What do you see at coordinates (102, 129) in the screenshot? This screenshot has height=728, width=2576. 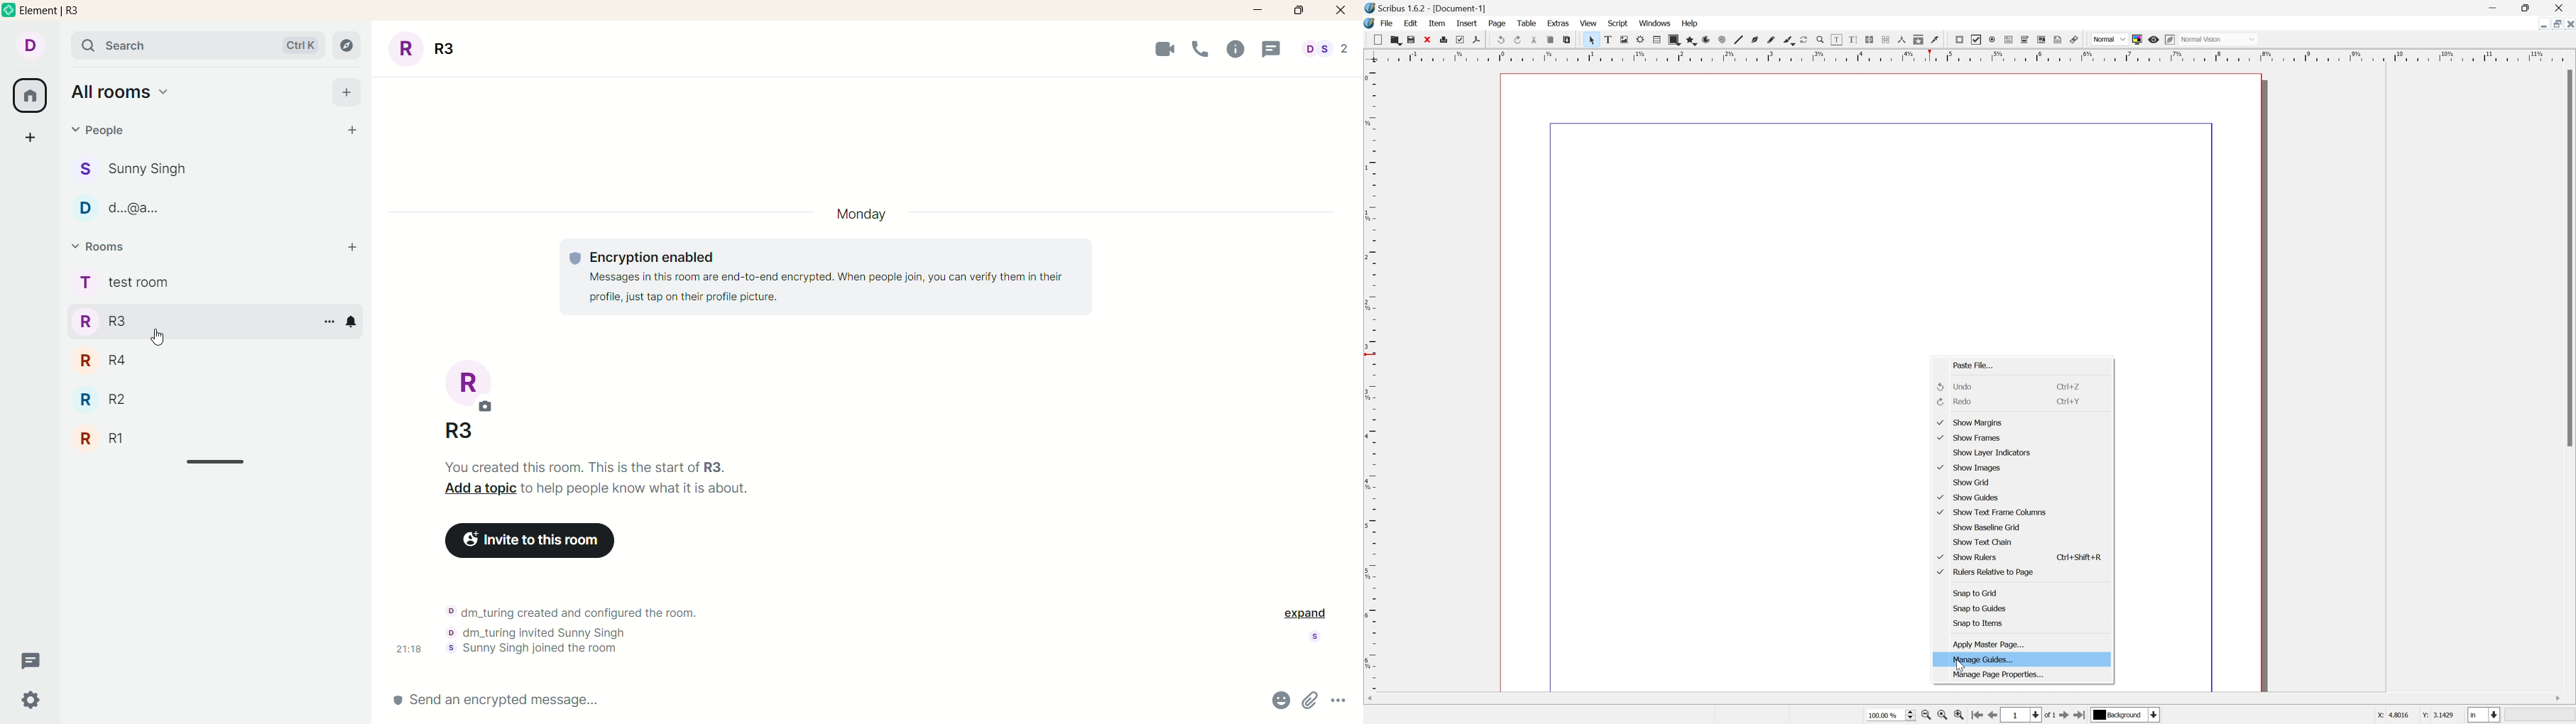 I see `people` at bounding box center [102, 129].